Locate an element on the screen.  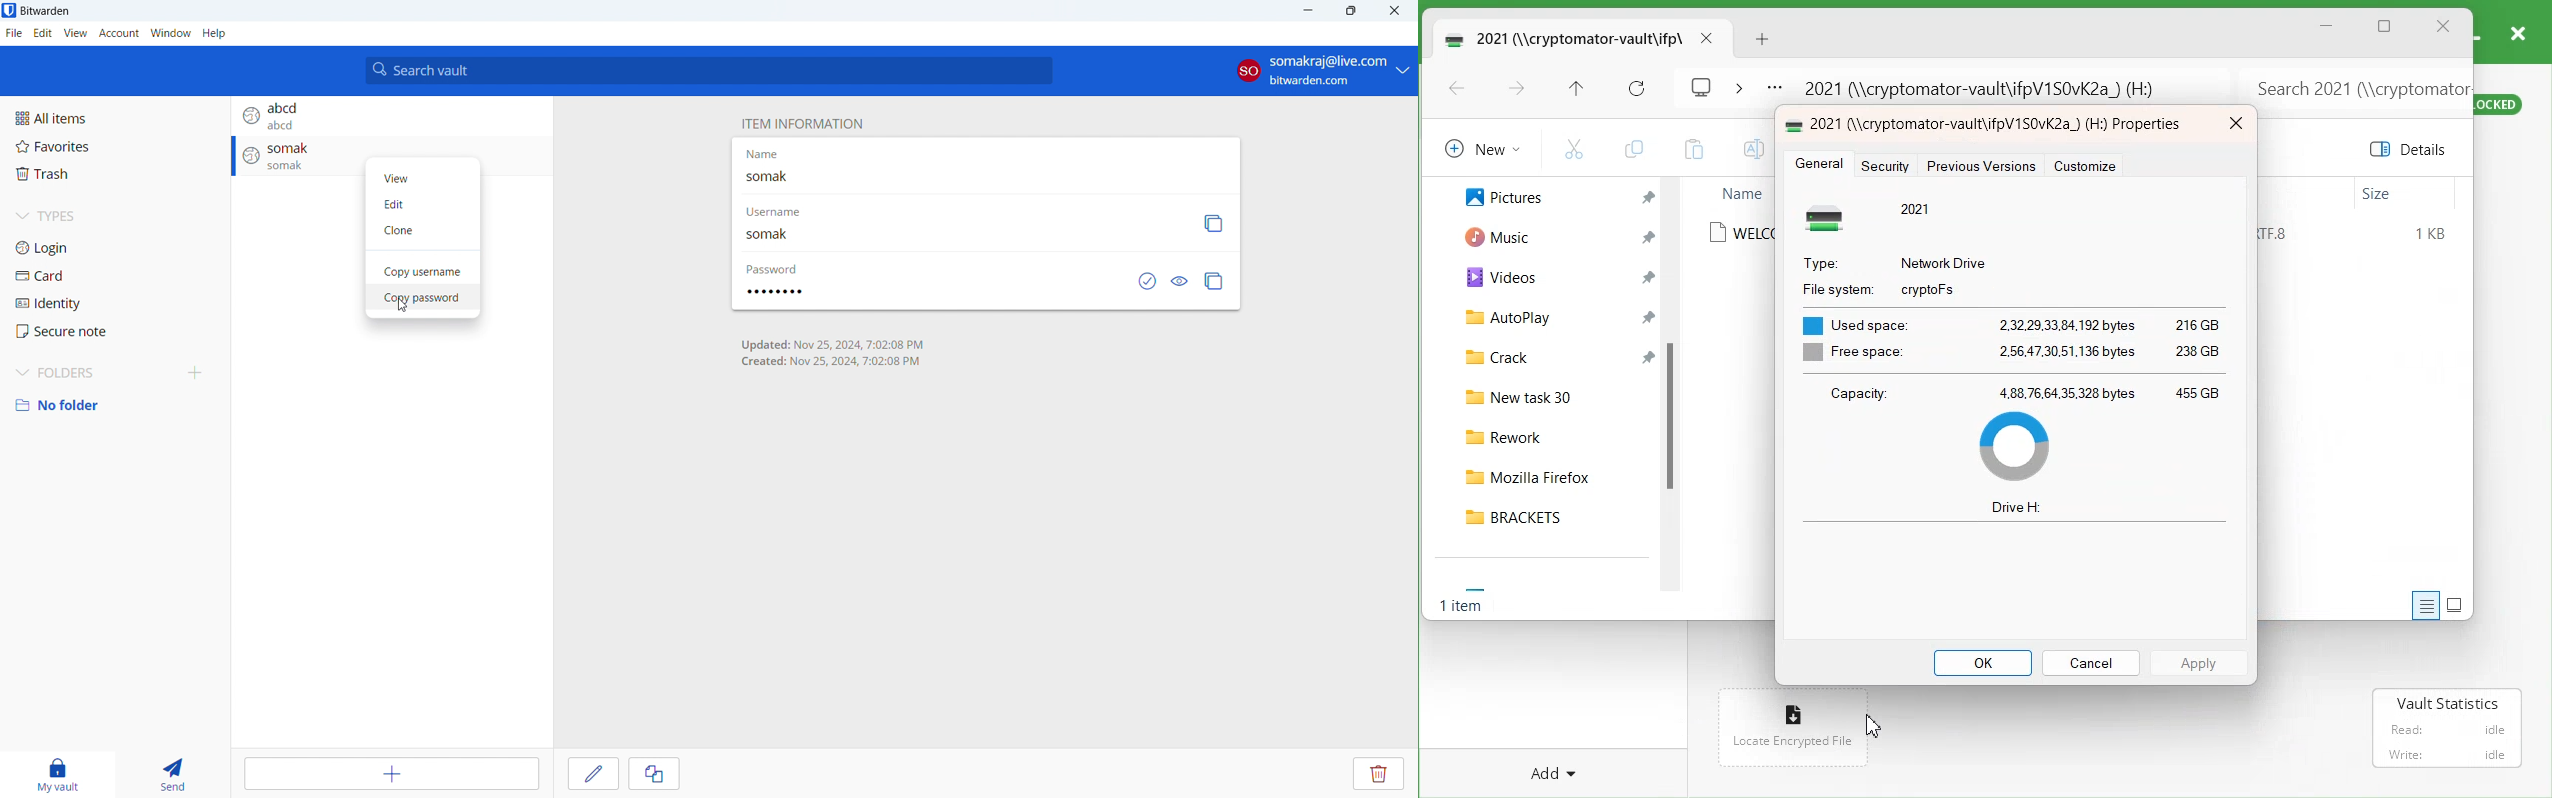
Network Drive is located at coordinates (1945, 261).